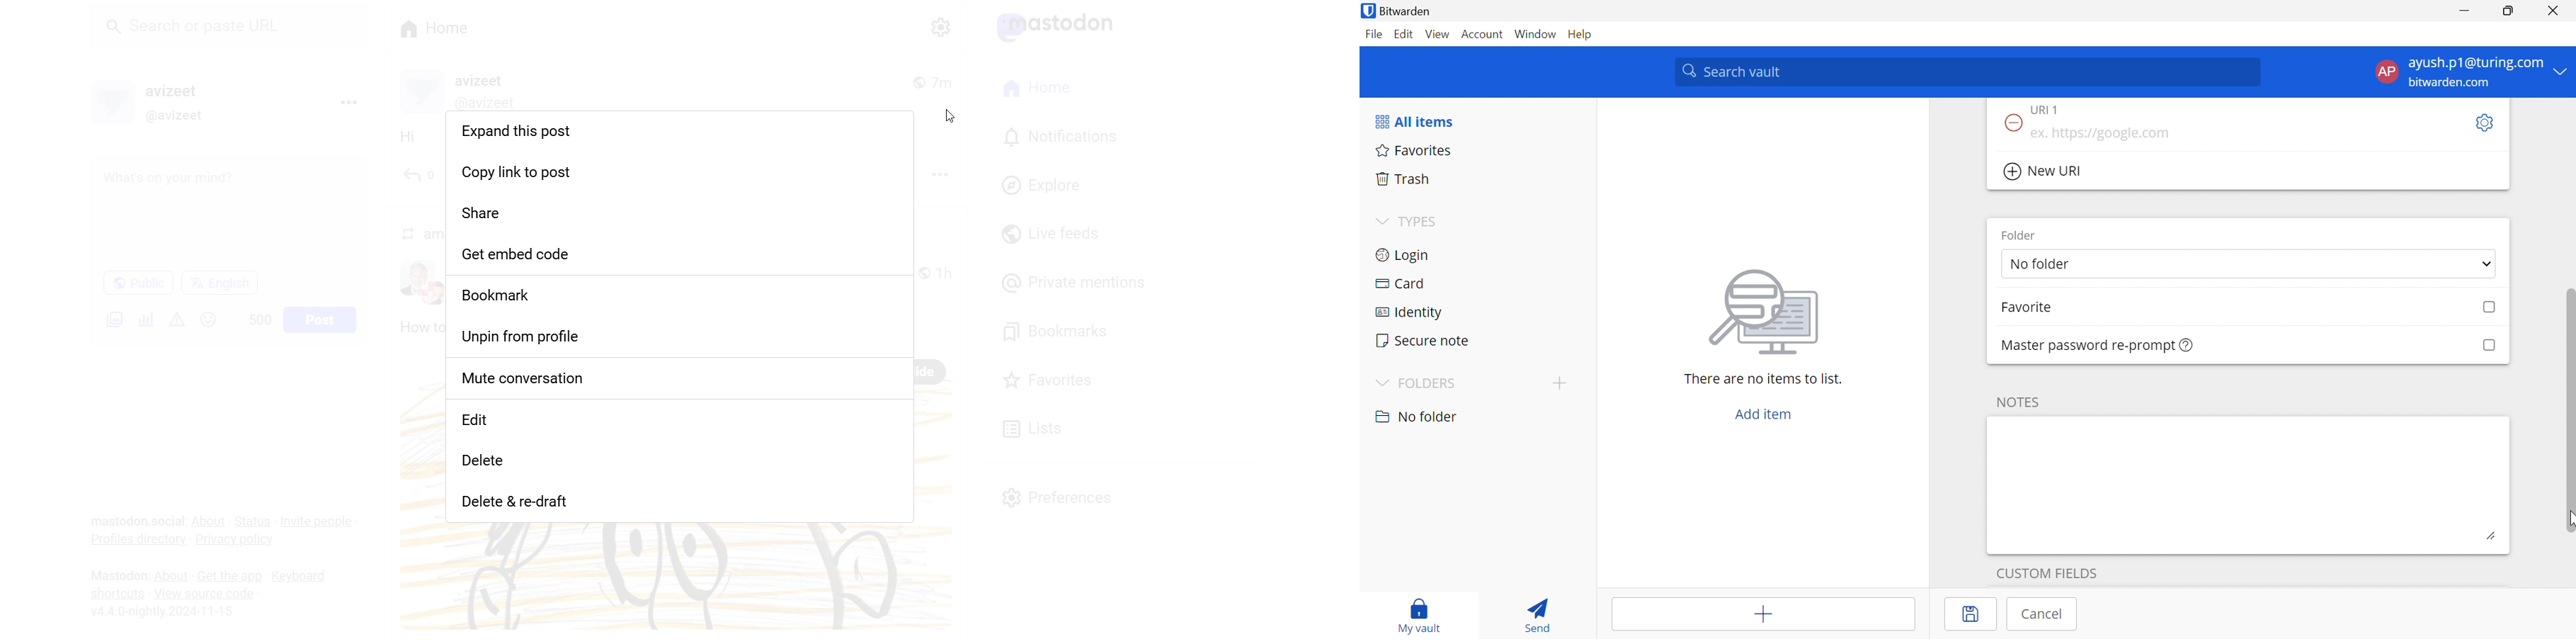 The height and width of the screenshot is (644, 2576). Describe the element at coordinates (238, 539) in the screenshot. I see `Privacy Policy` at that location.